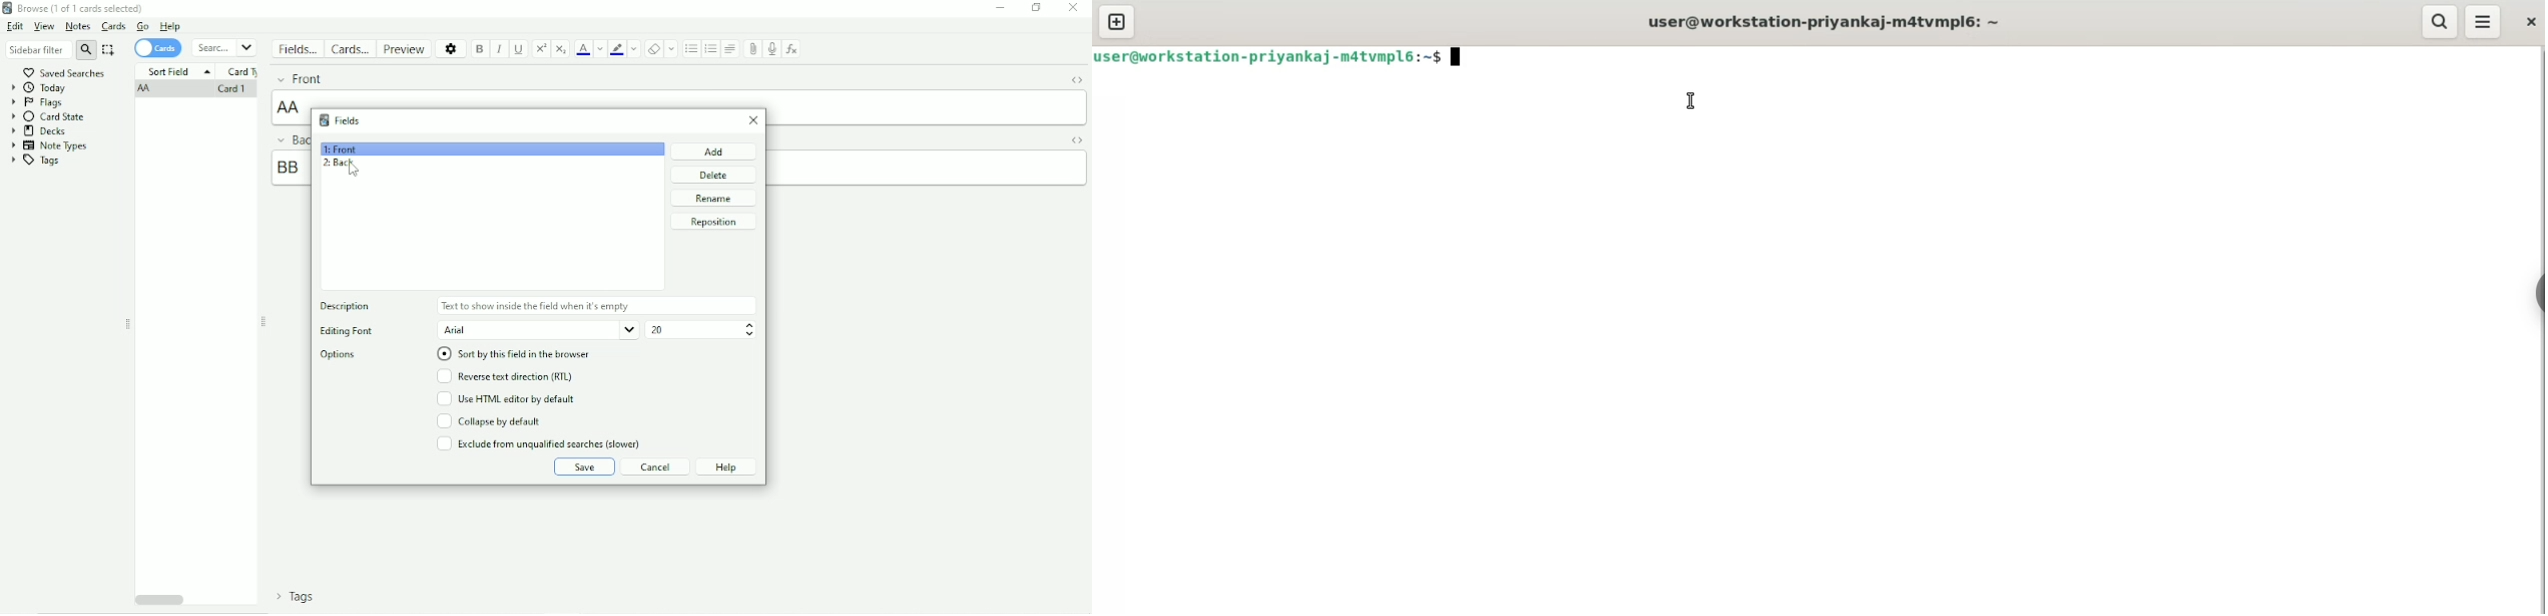 The width and height of the screenshot is (2548, 616). What do you see at coordinates (39, 131) in the screenshot?
I see `Decks` at bounding box center [39, 131].